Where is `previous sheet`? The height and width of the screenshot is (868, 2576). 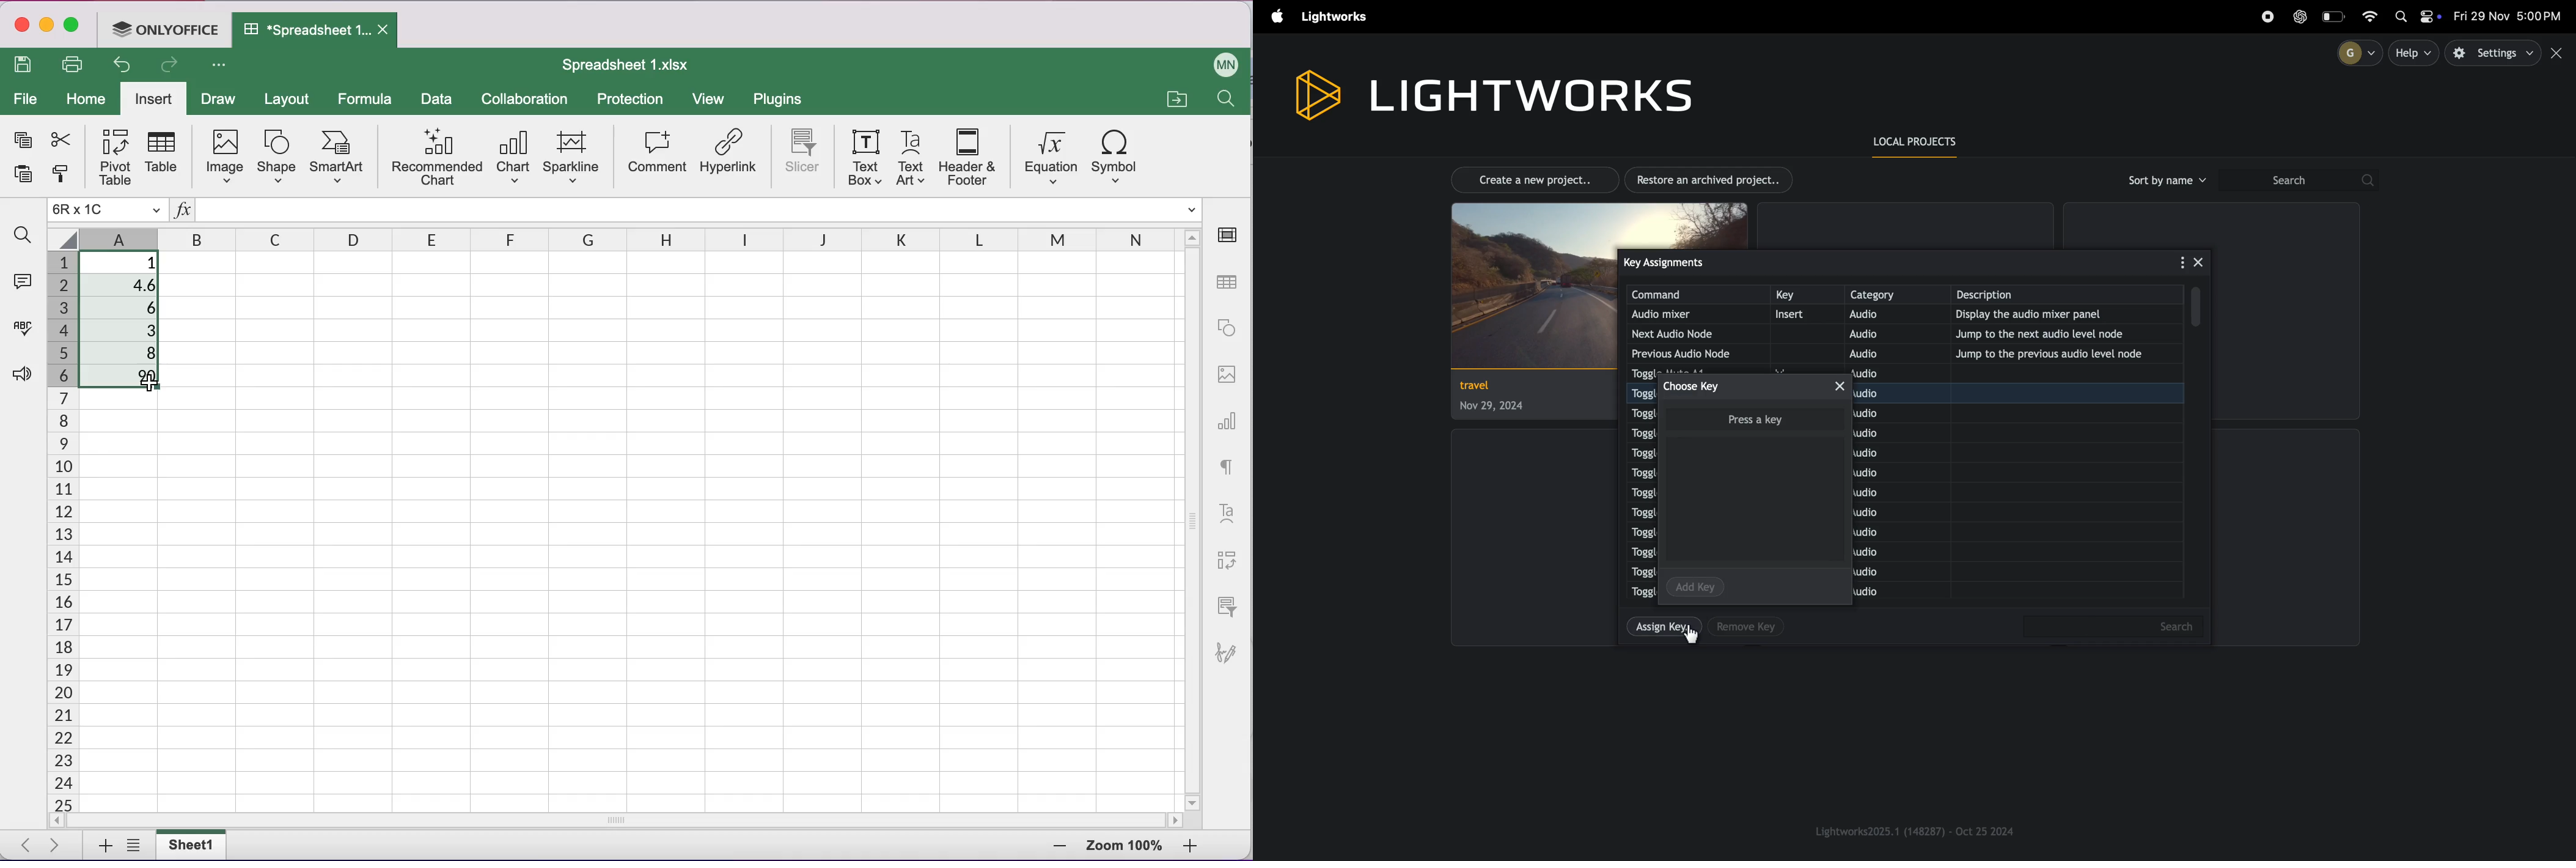
previous sheet is located at coordinates (28, 847).